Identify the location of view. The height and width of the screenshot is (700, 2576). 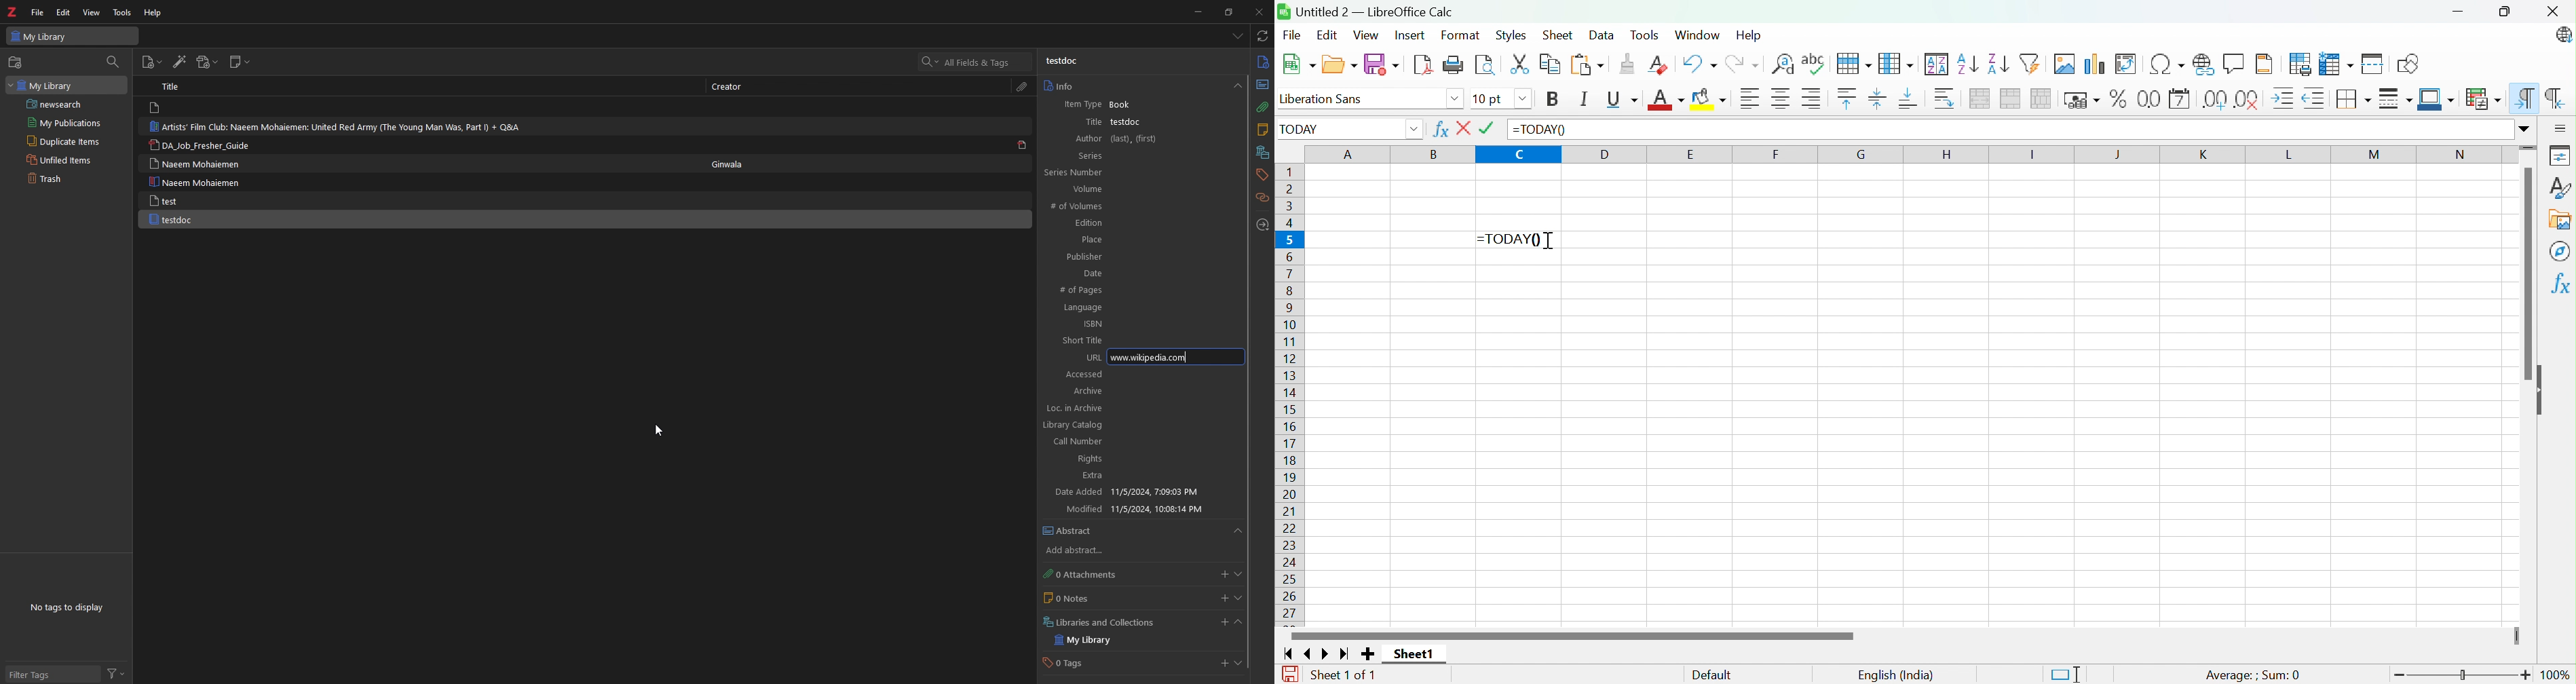
(92, 12).